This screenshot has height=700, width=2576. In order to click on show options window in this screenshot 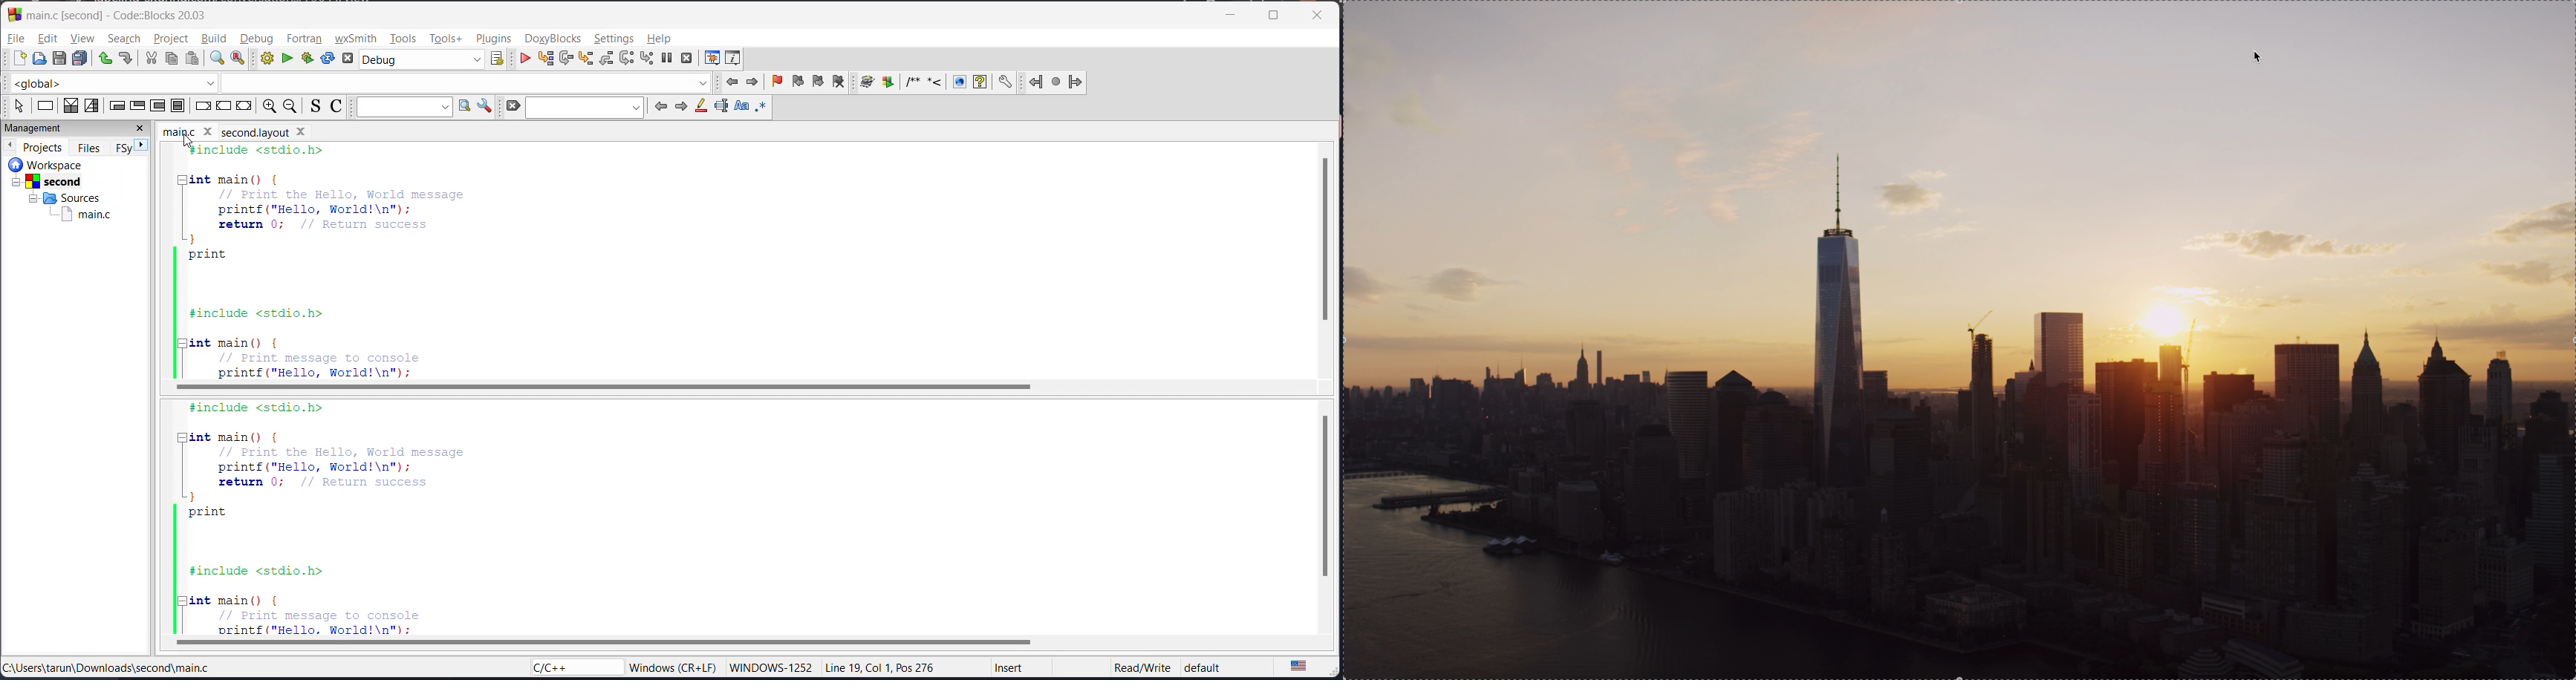, I will do `click(484, 108)`.